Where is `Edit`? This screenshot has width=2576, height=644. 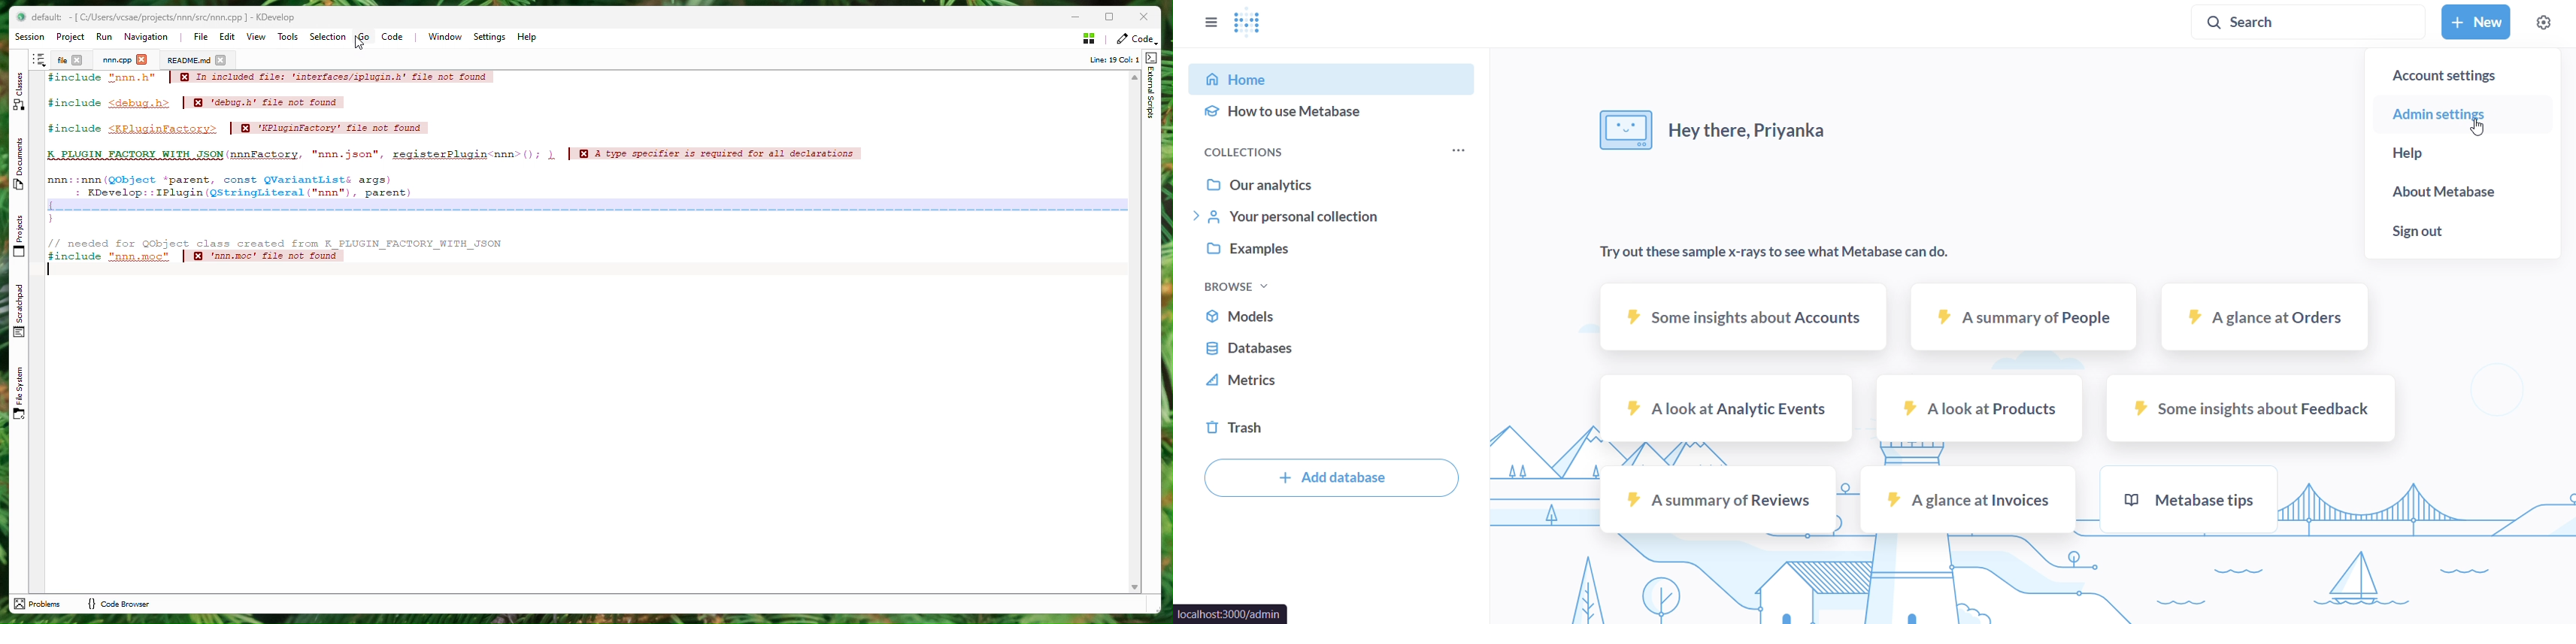
Edit is located at coordinates (228, 37).